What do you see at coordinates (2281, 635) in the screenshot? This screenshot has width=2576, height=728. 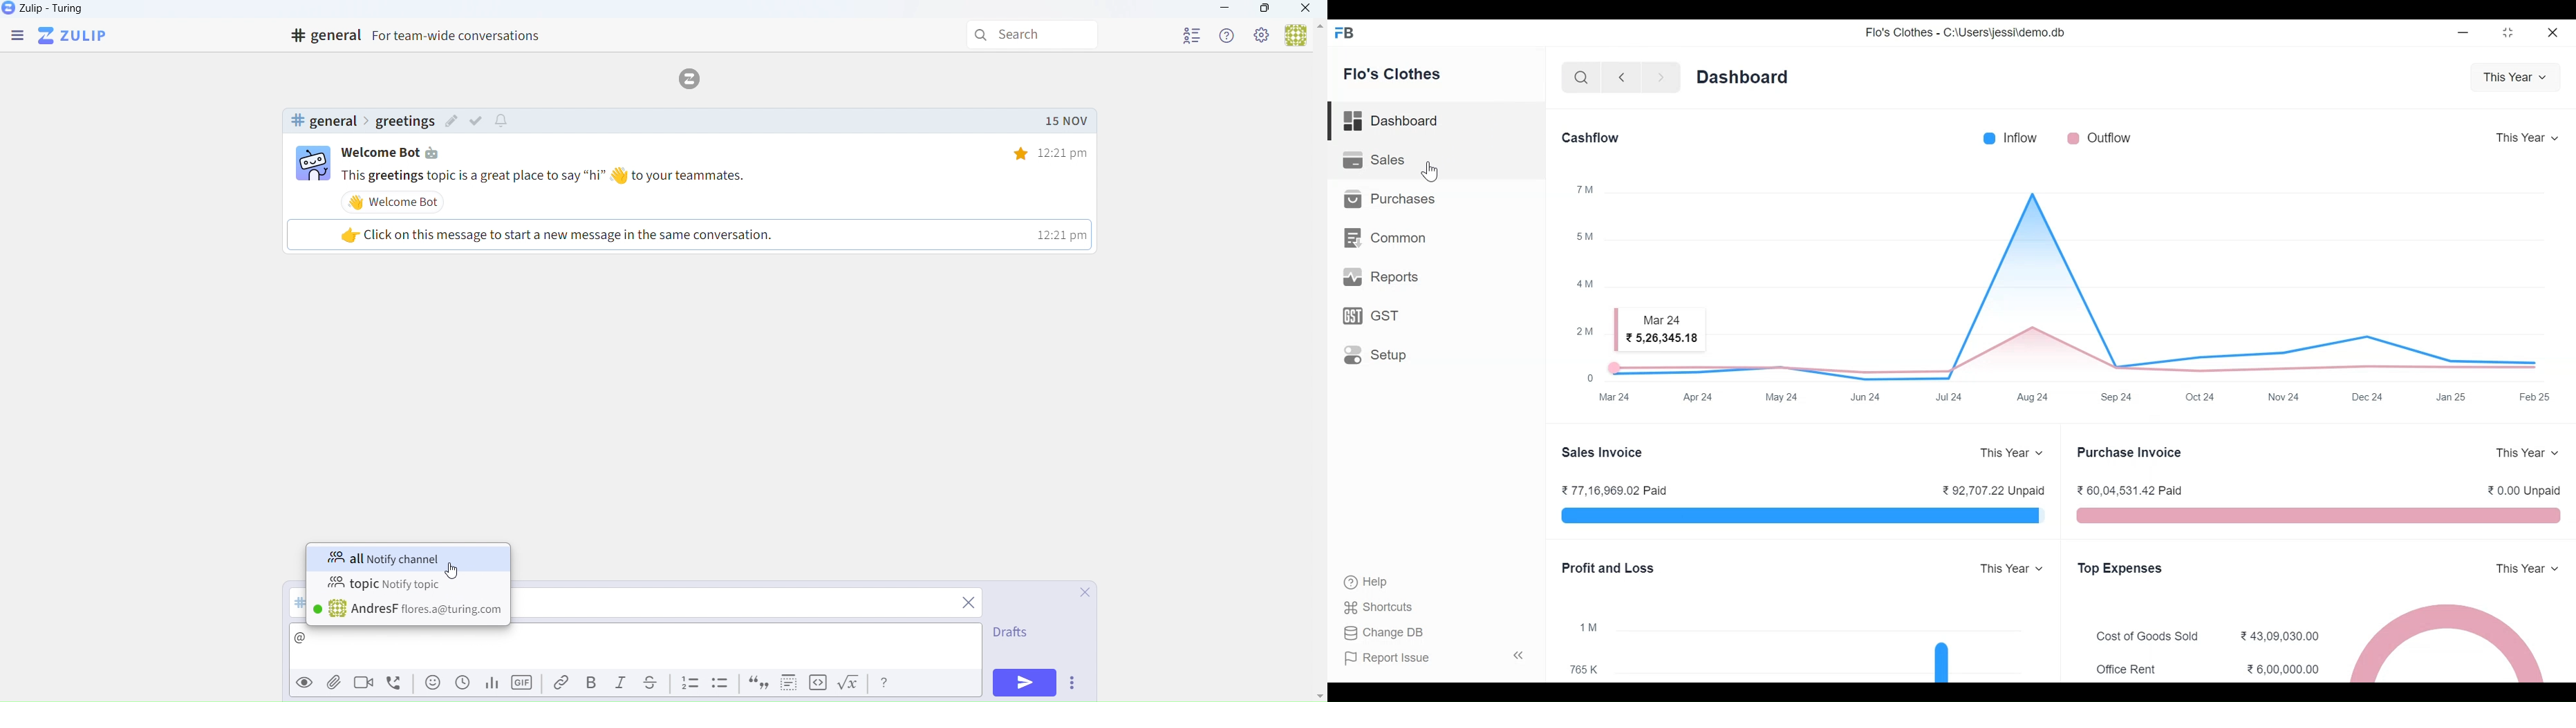 I see `43,09,030.00 Rupee` at bounding box center [2281, 635].